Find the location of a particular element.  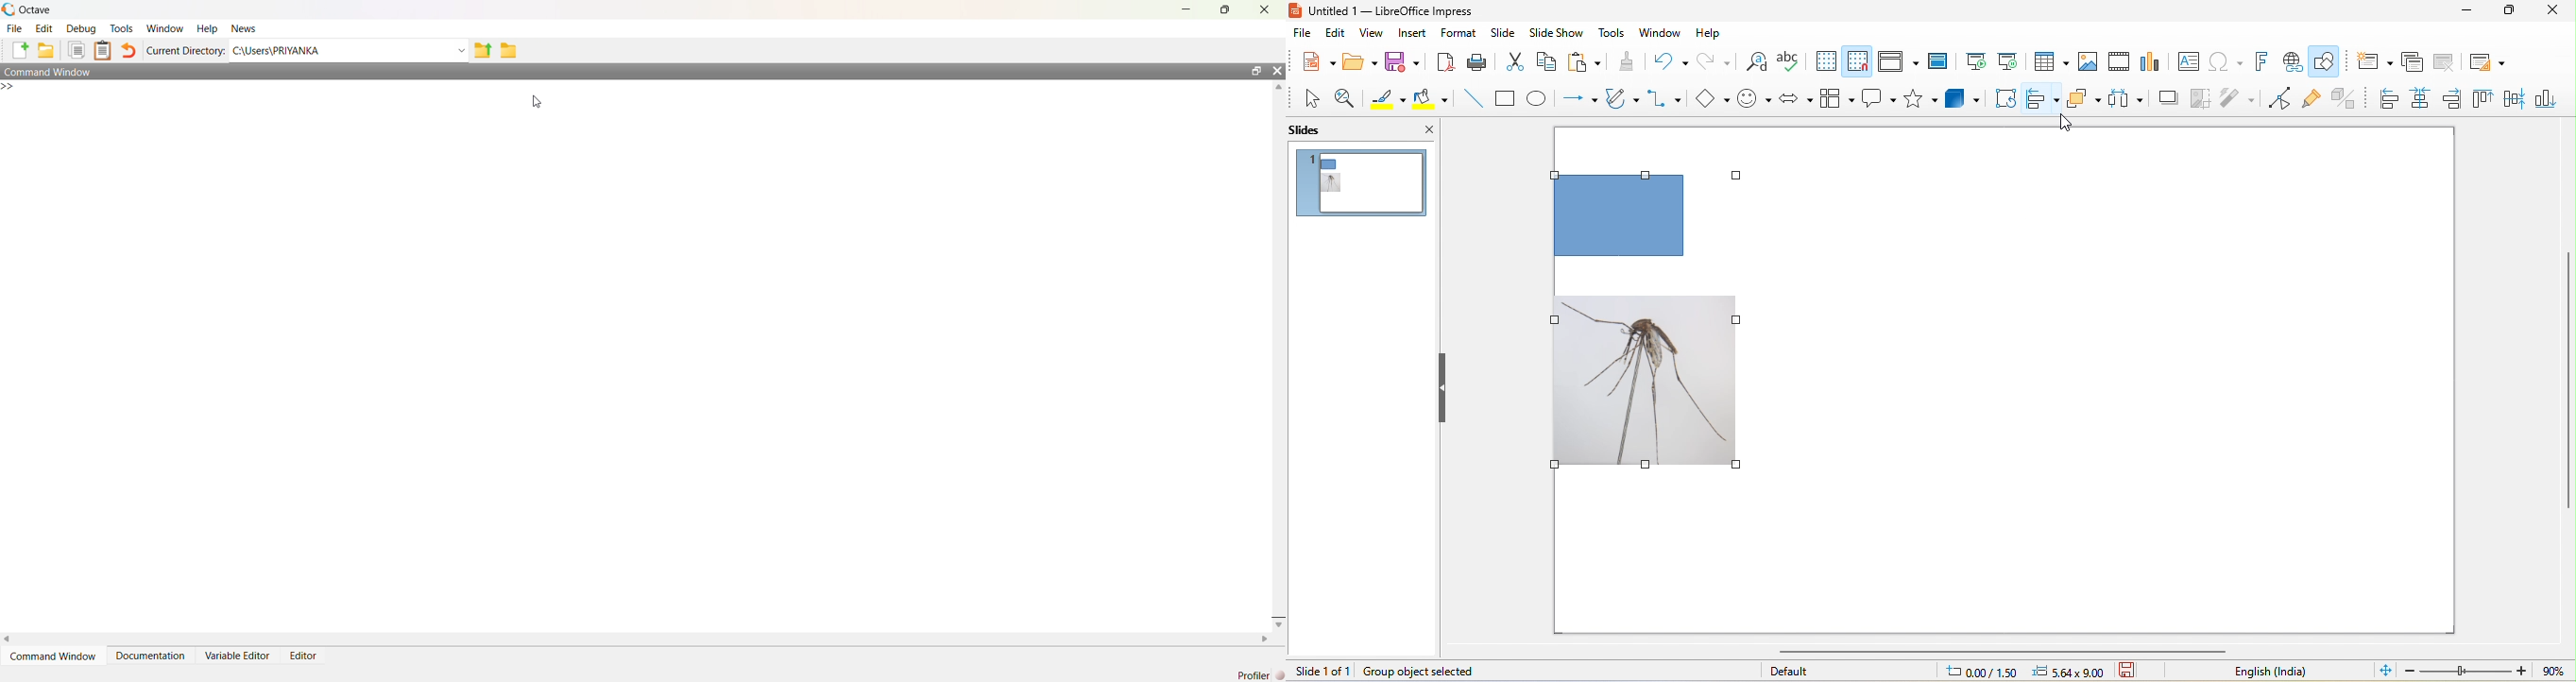

select is located at coordinates (1309, 98).